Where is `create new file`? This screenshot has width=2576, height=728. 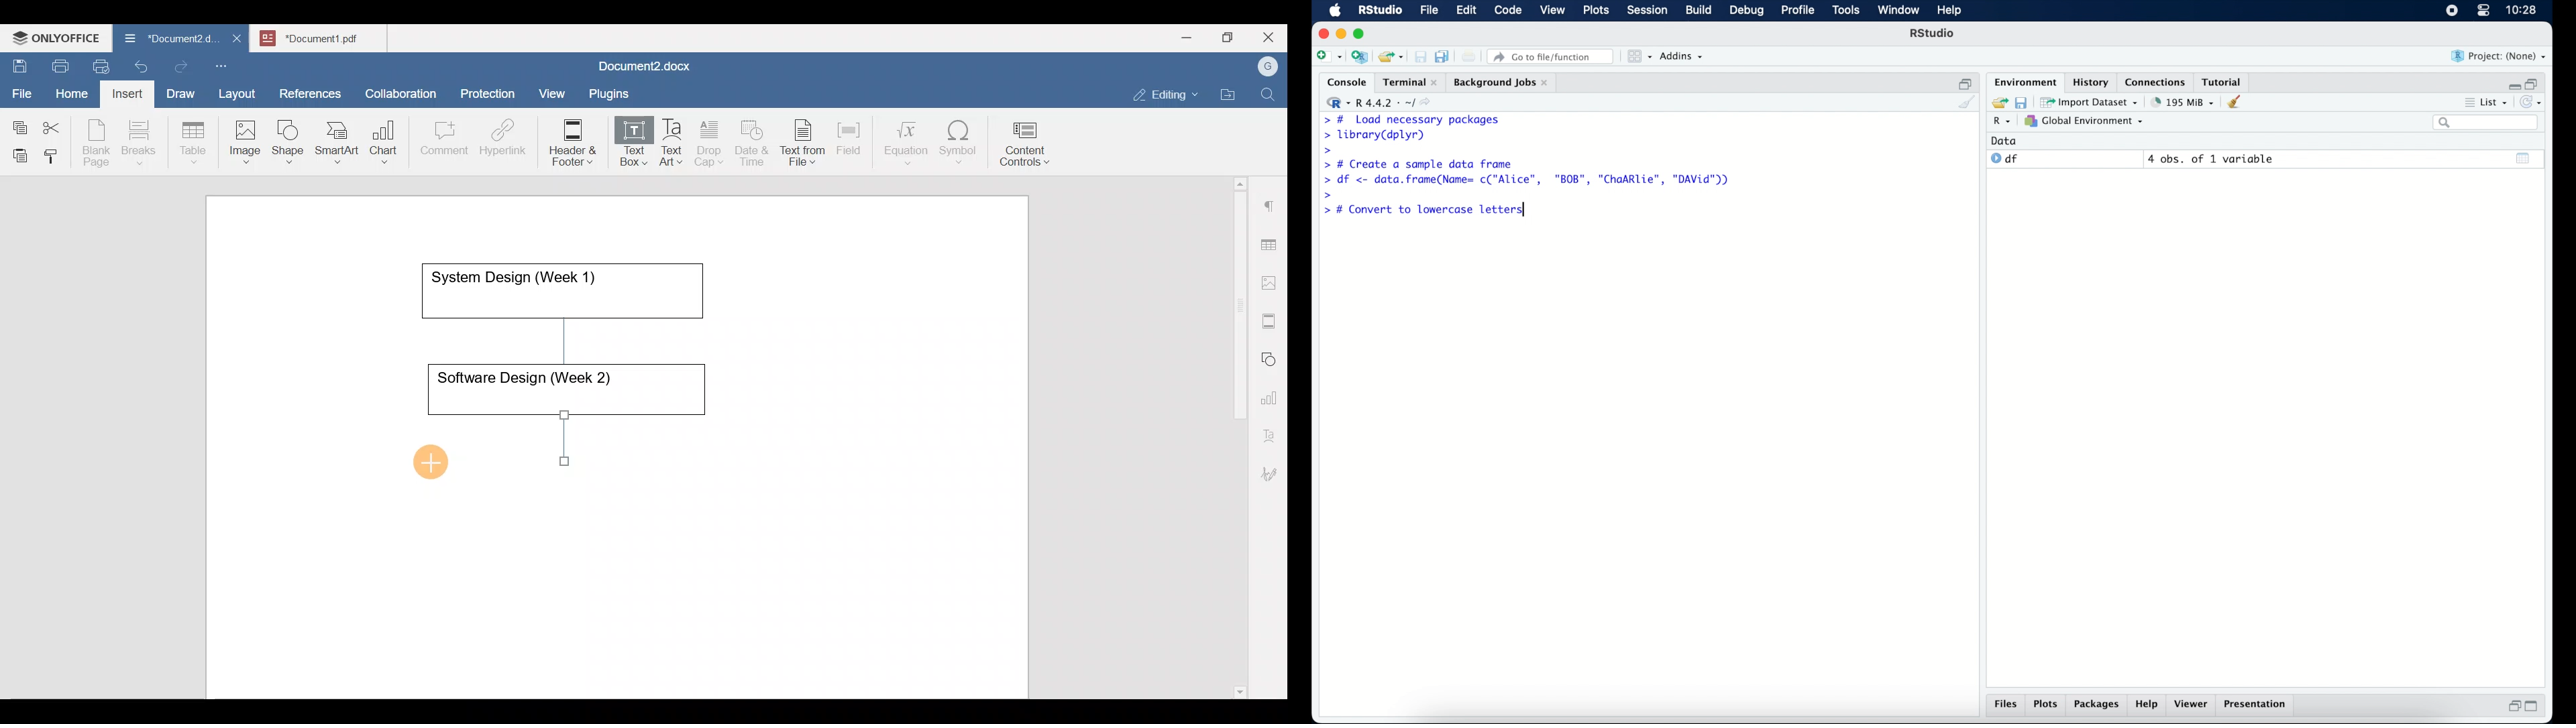 create new file is located at coordinates (1328, 58).